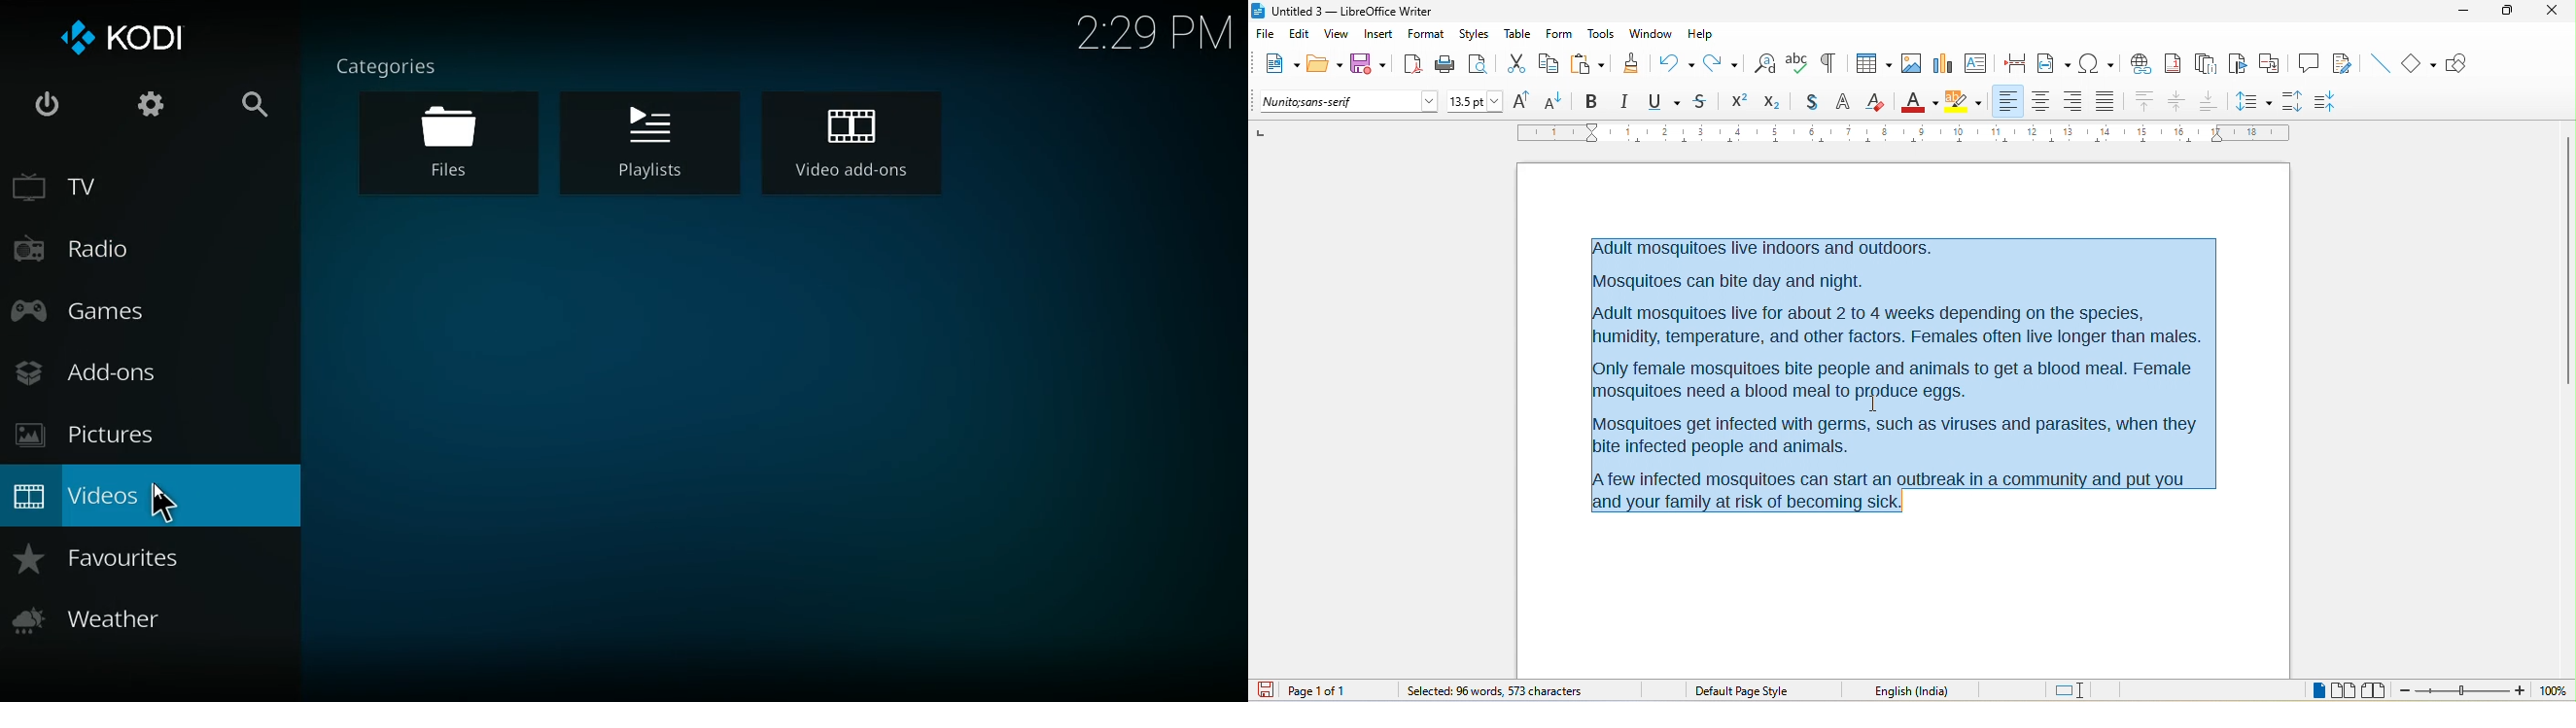 This screenshot has width=2576, height=728. Describe the element at coordinates (1154, 33) in the screenshot. I see `2:29 PM` at that location.